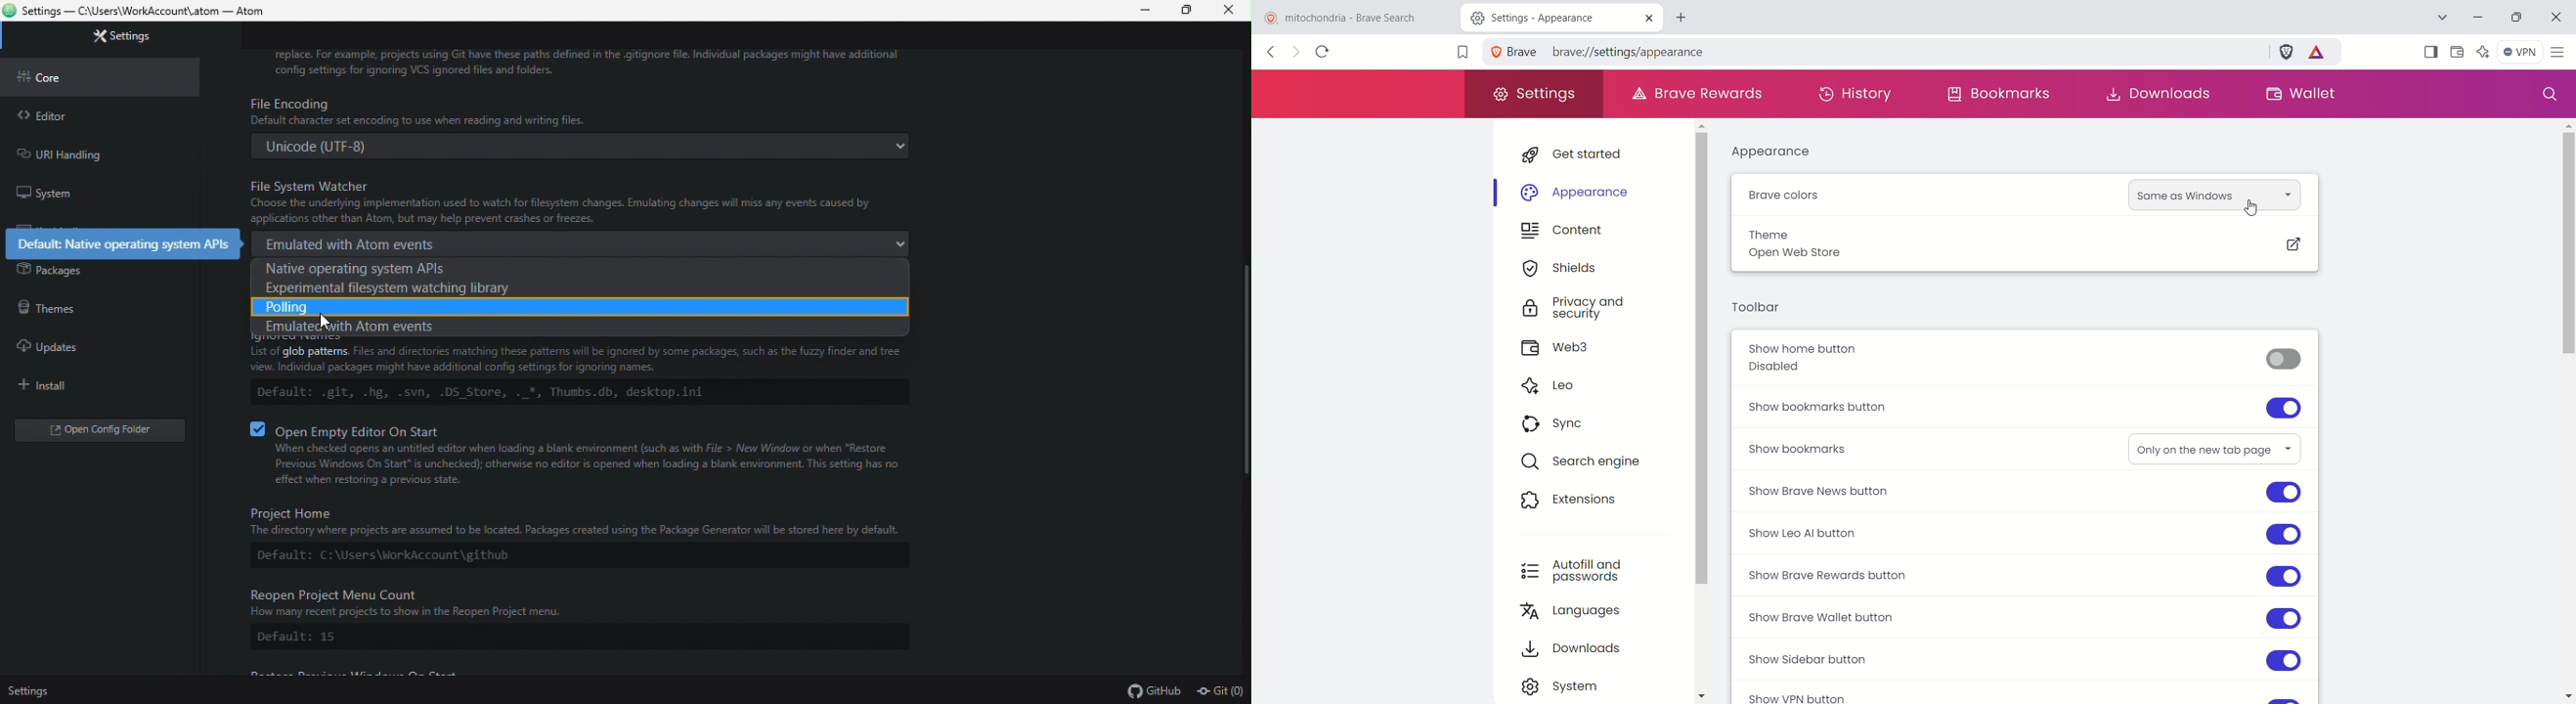 Image resolution: width=2576 pixels, height=728 pixels. Describe the element at coordinates (81, 190) in the screenshot. I see `system` at that location.